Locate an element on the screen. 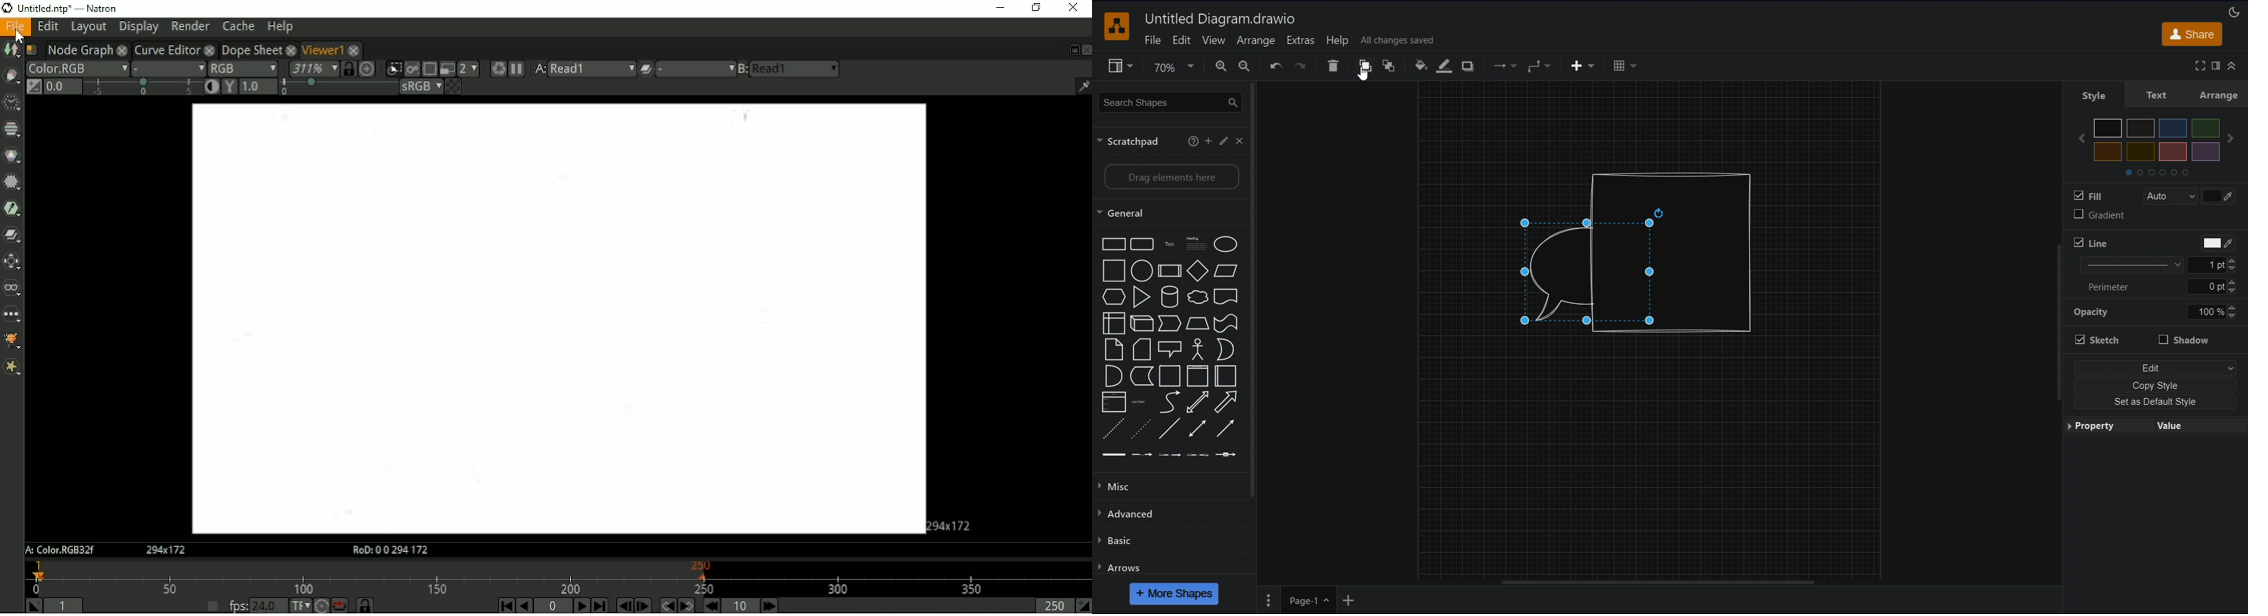  Increase/Decrease line thickness is located at coordinates (2232, 287).